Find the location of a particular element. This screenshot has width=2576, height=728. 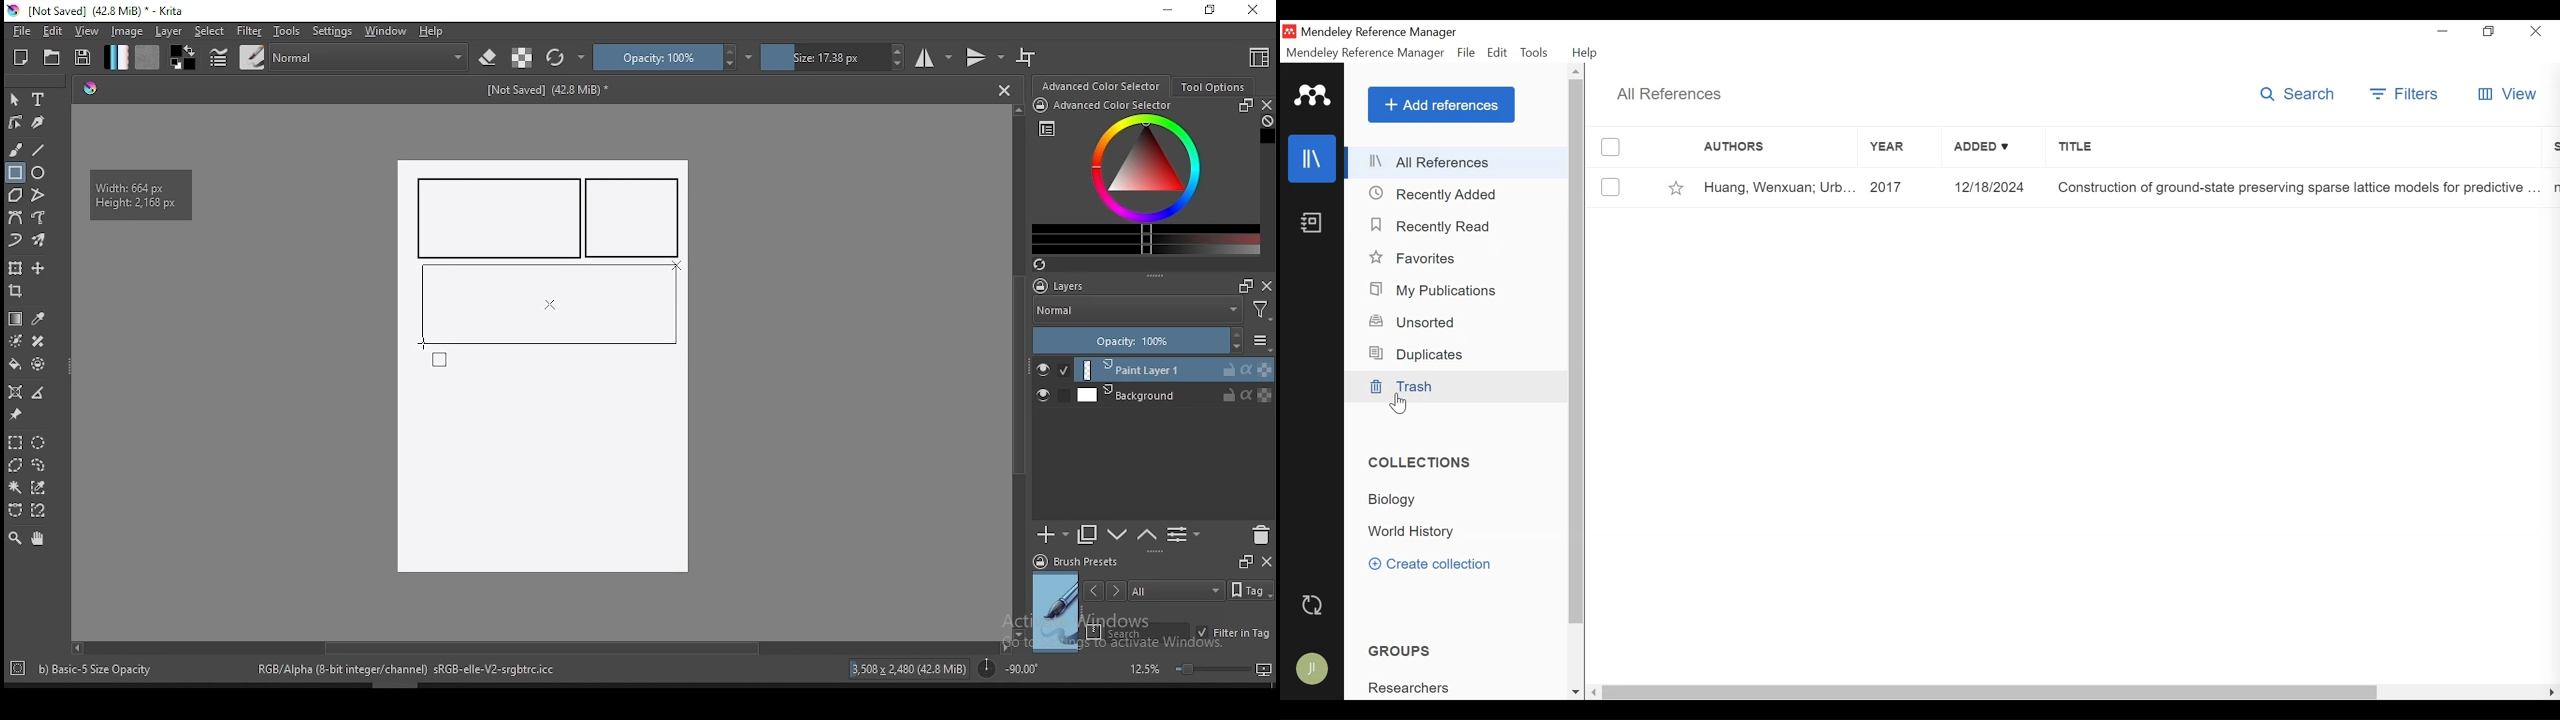

move layer one step up is located at coordinates (1118, 537).